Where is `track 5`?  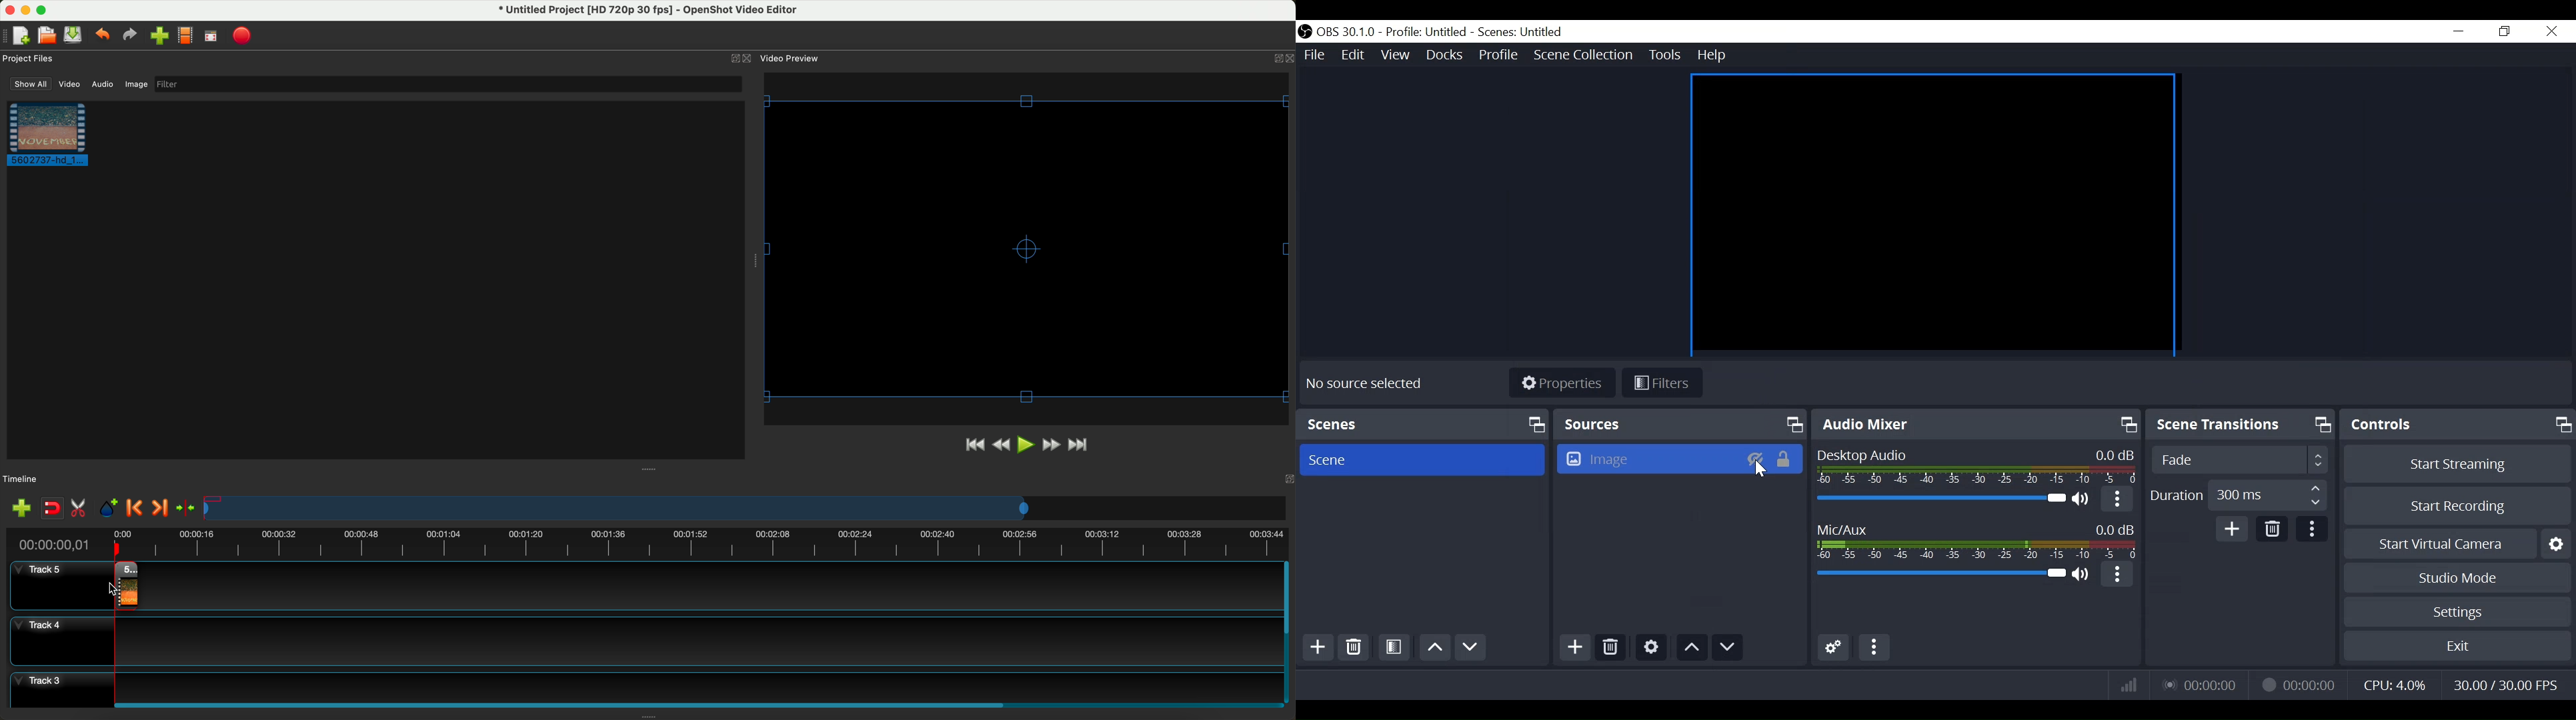
track 5 is located at coordinates (55, 586).